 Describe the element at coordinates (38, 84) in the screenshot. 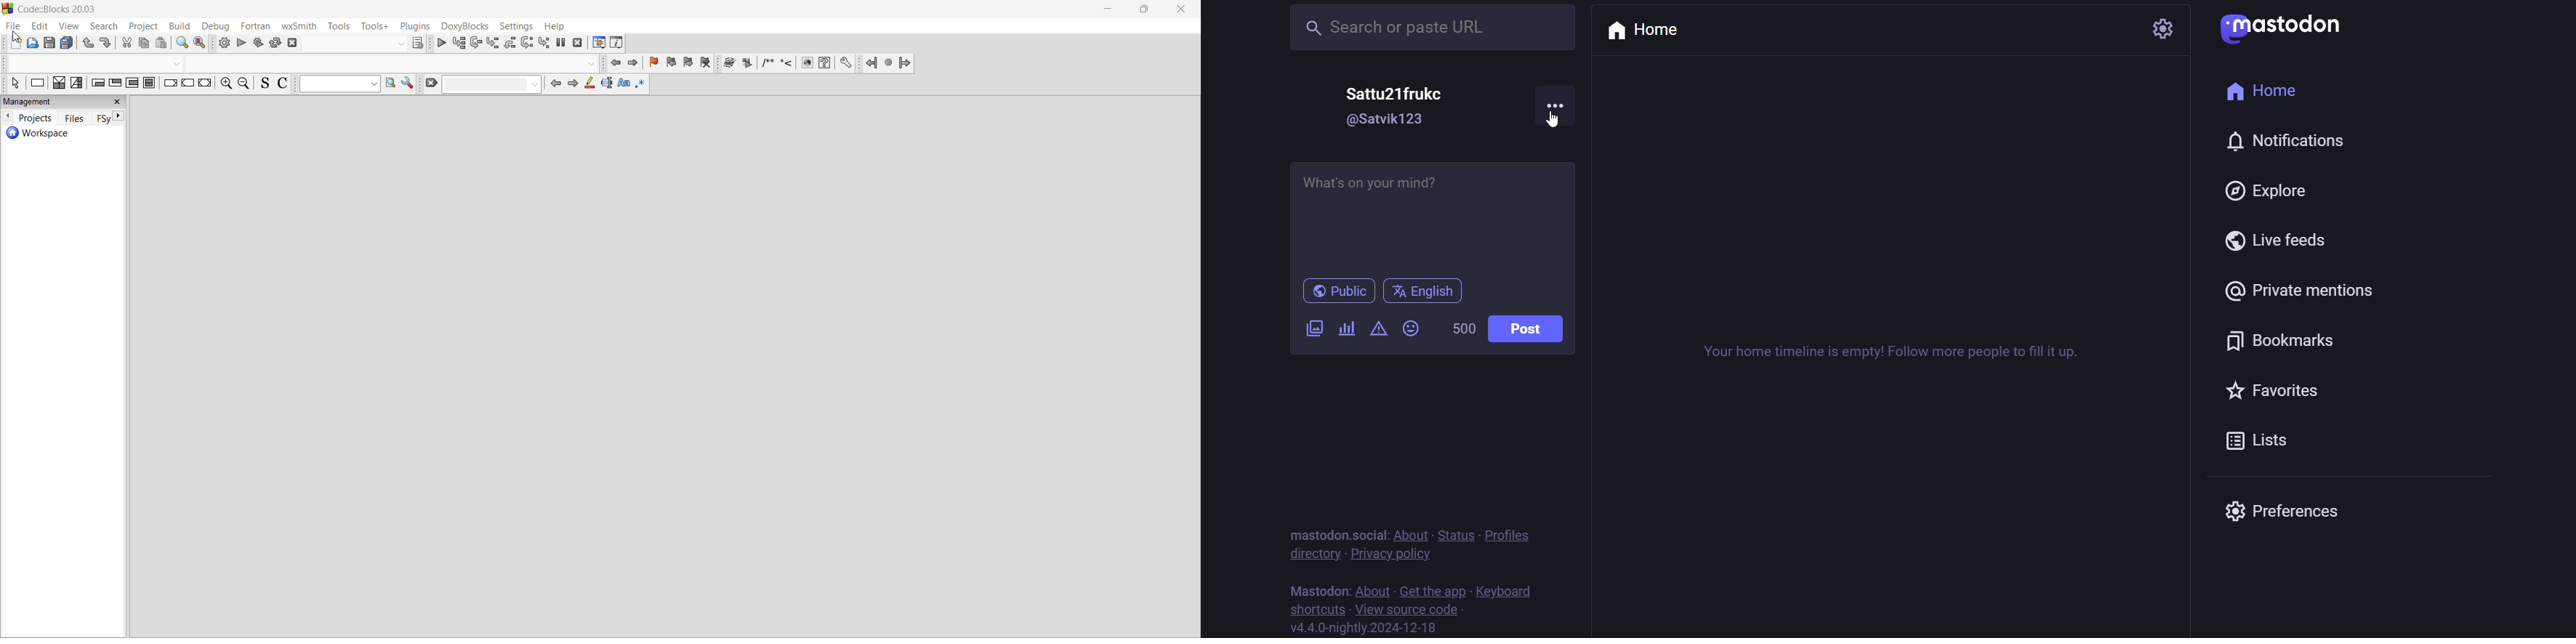

I see `instructions` at that location.